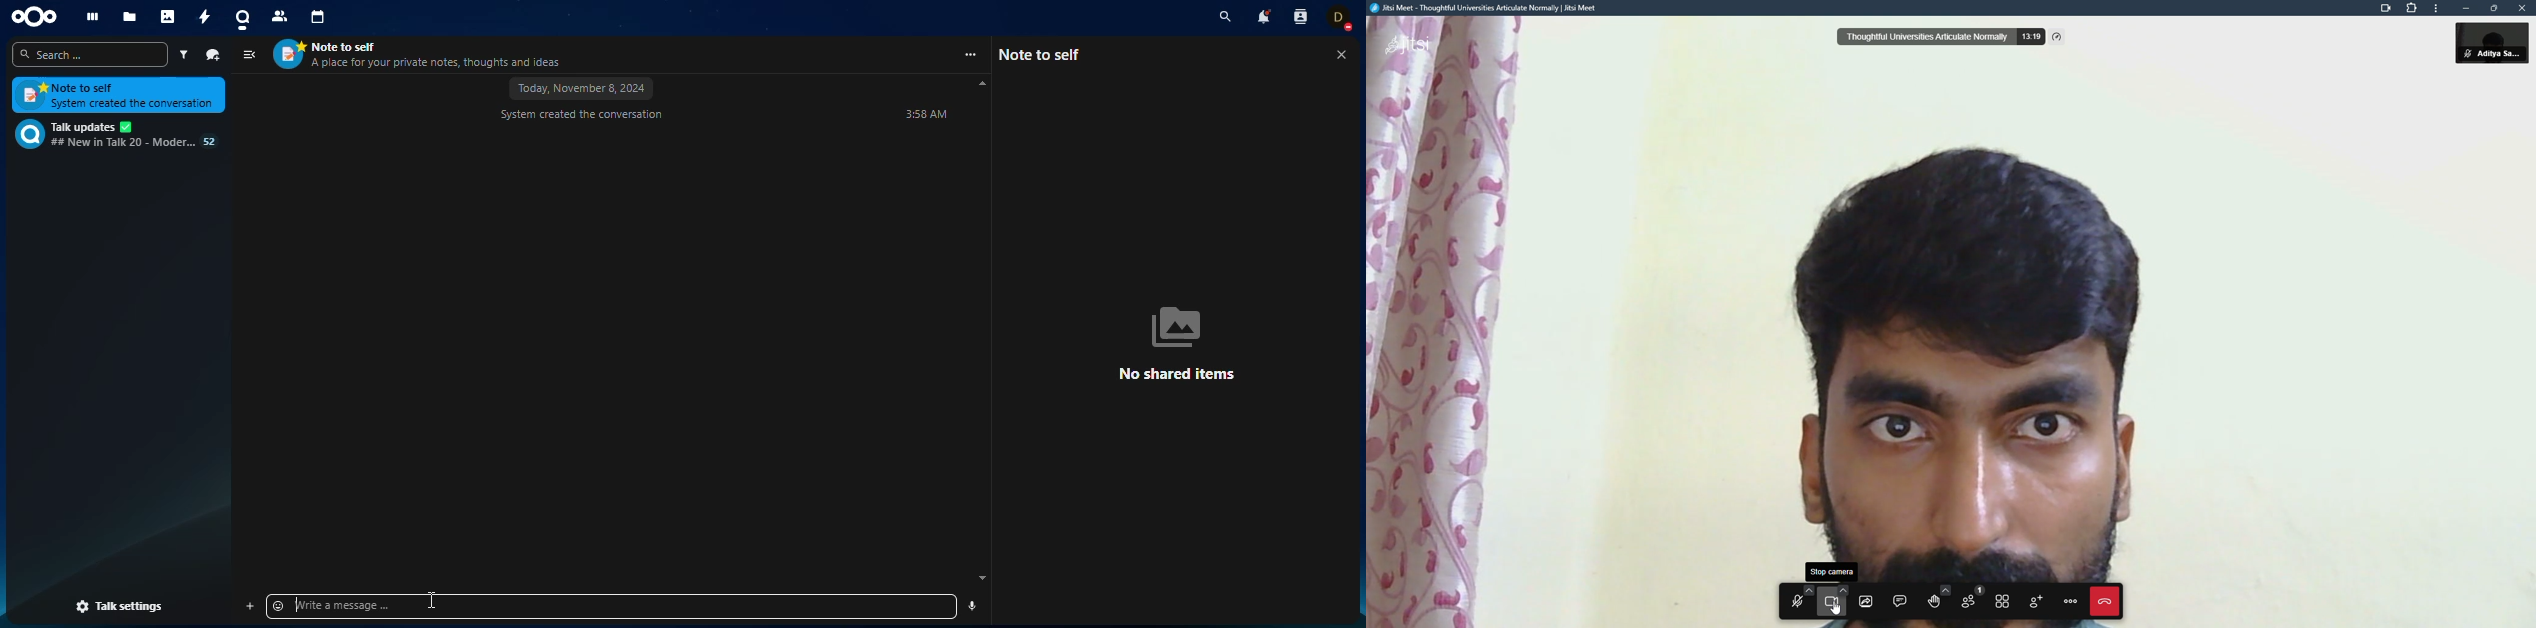  Describe the element at coordinates (1412, 43) in the screenshot. I see `jitsi` at that location.